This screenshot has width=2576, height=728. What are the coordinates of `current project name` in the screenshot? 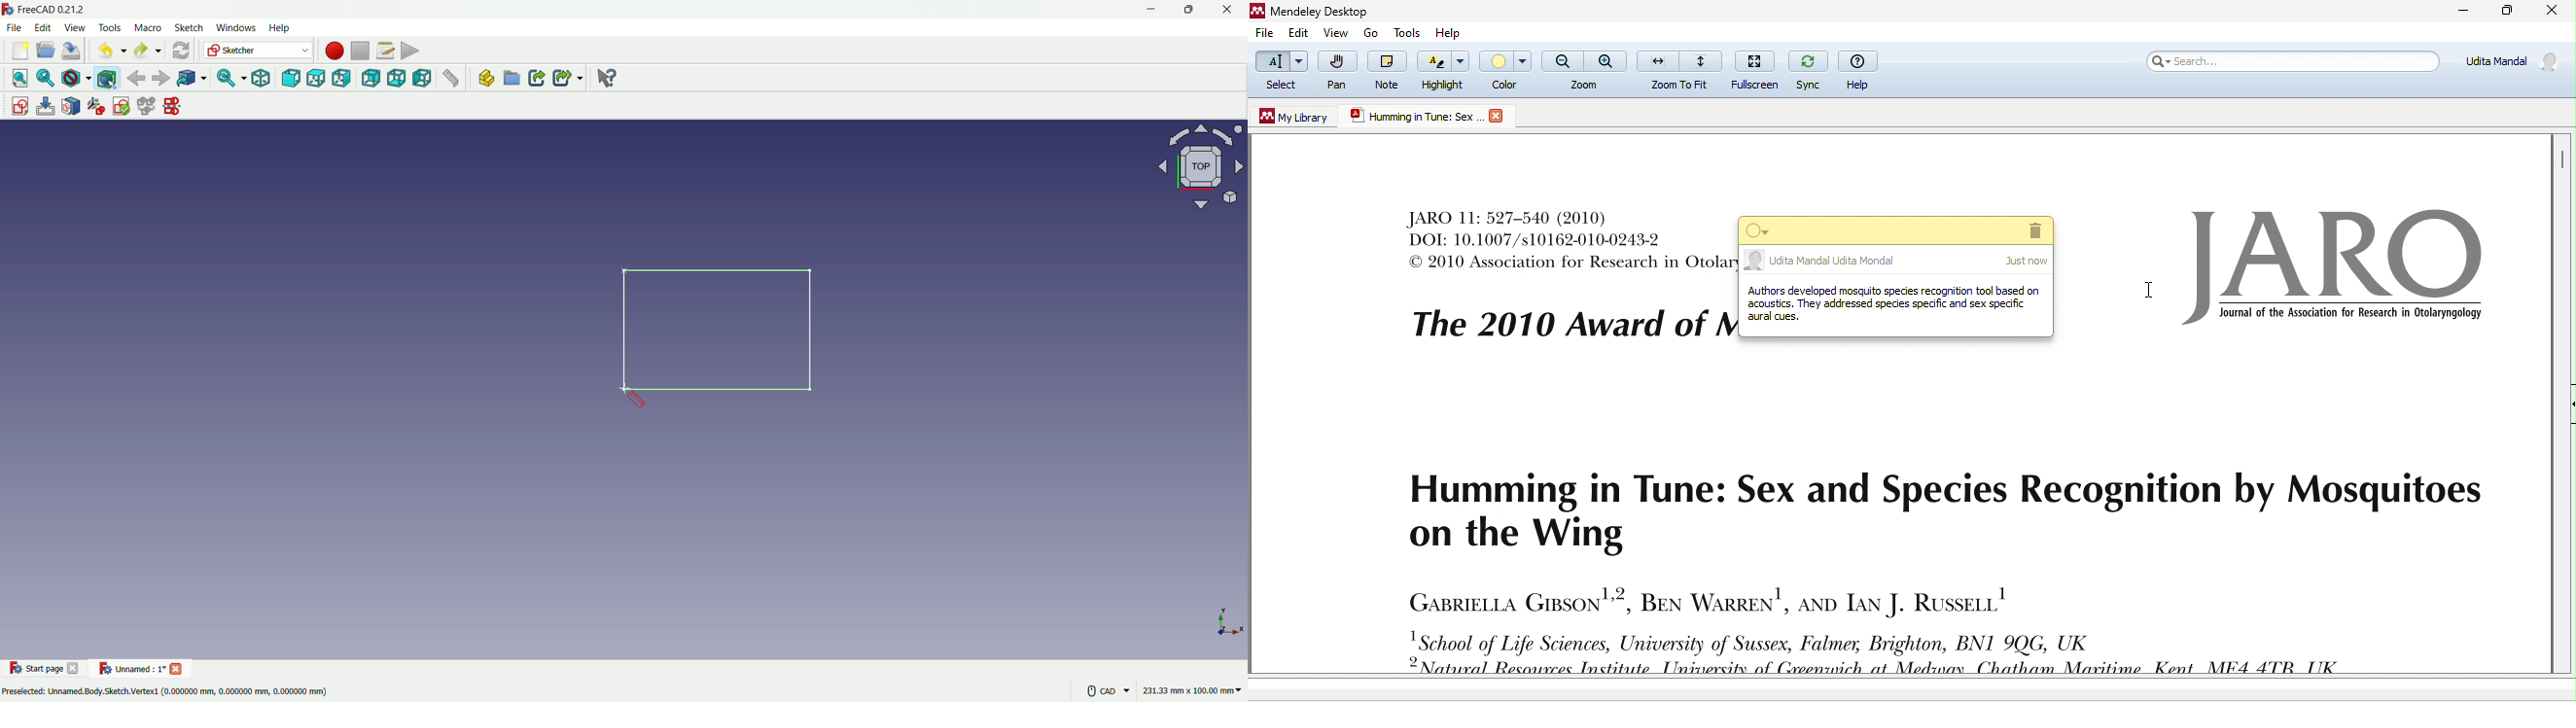 It's located at (130, 668).